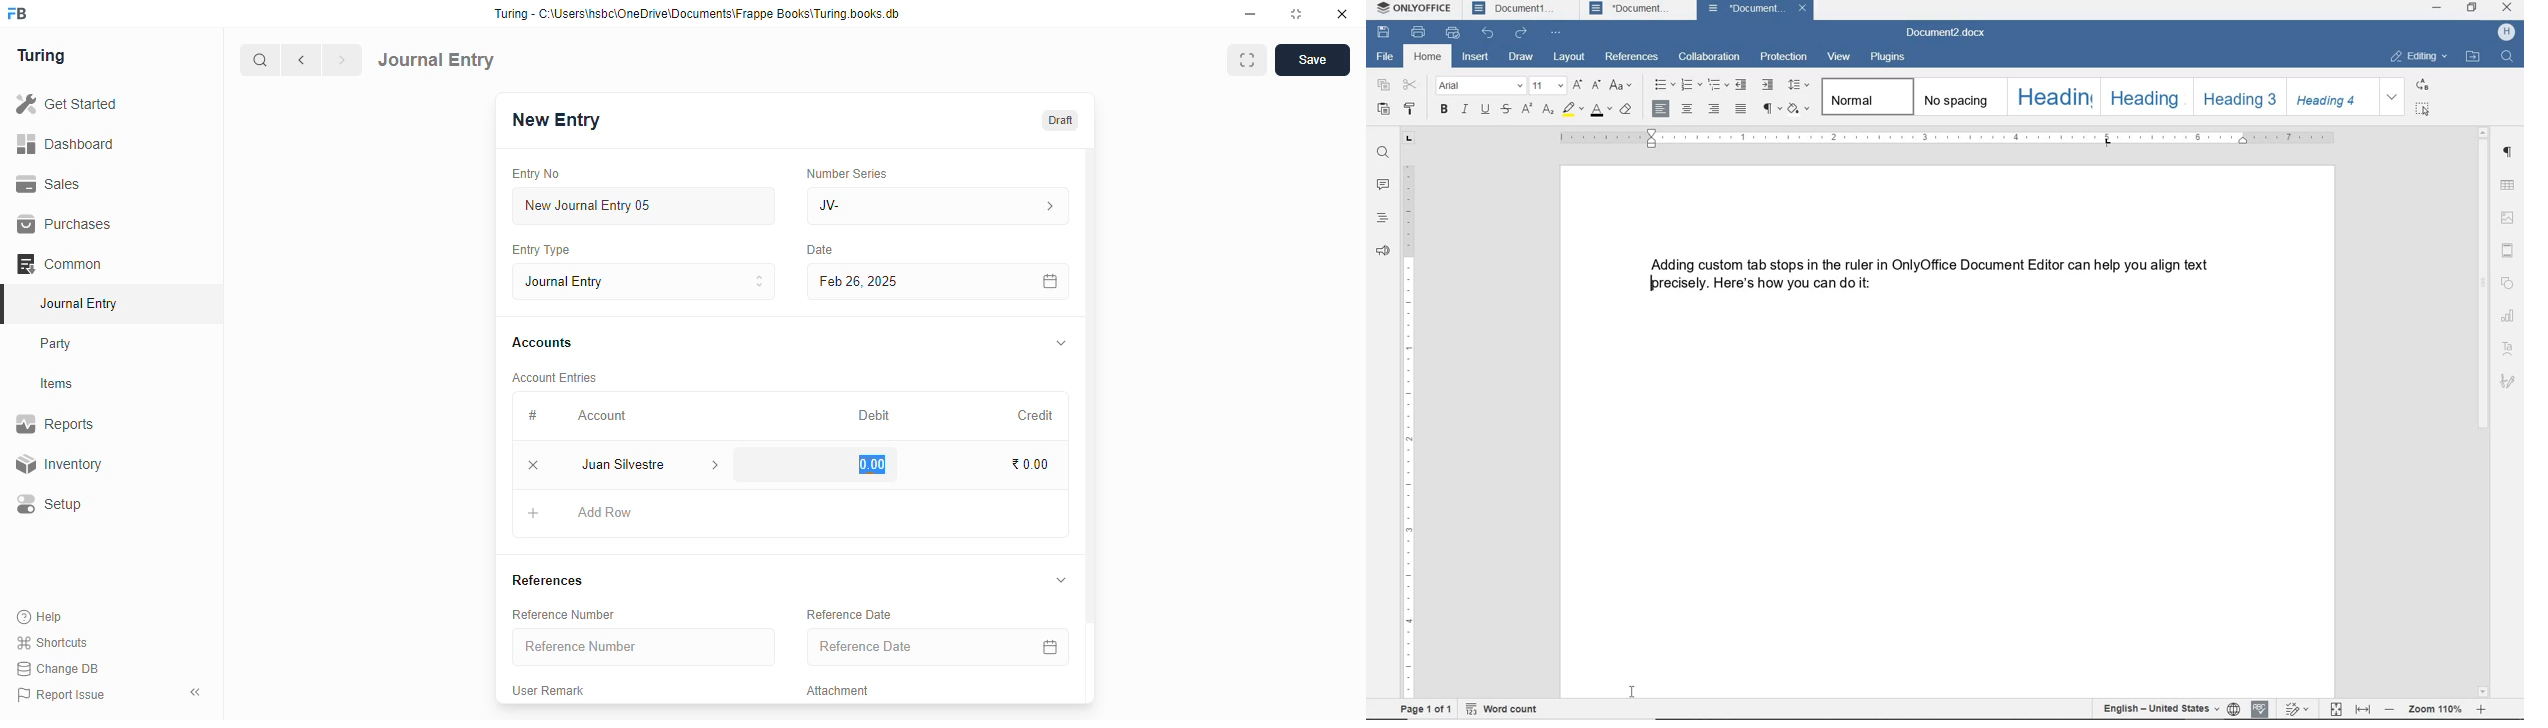 The image size is (2548, 728). What do you see at coordinates (1091, 424) in the screenshot?
I see `scroll bar` at bounding box center [1091, 424].